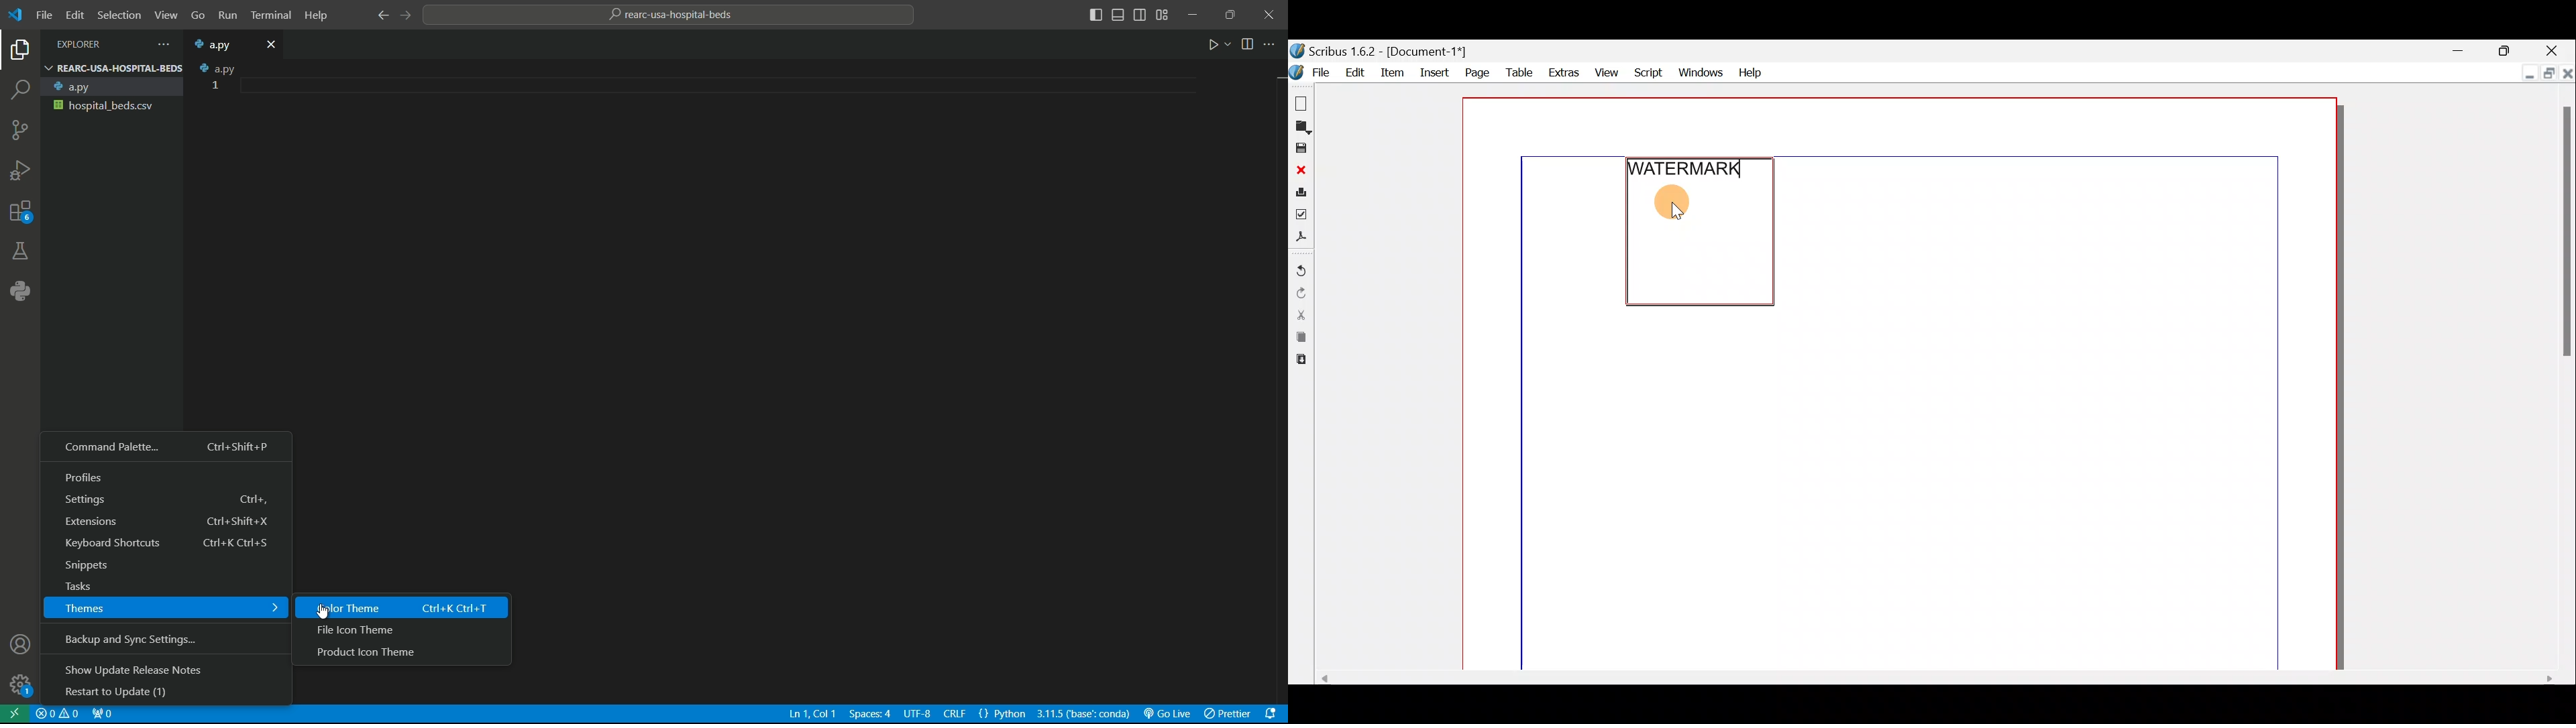 Image resolution: width=2576 pixels, height=728 pixels. Describe the element at coordinates (1271, 44) in the screenshot. I see `more actions` at that location.